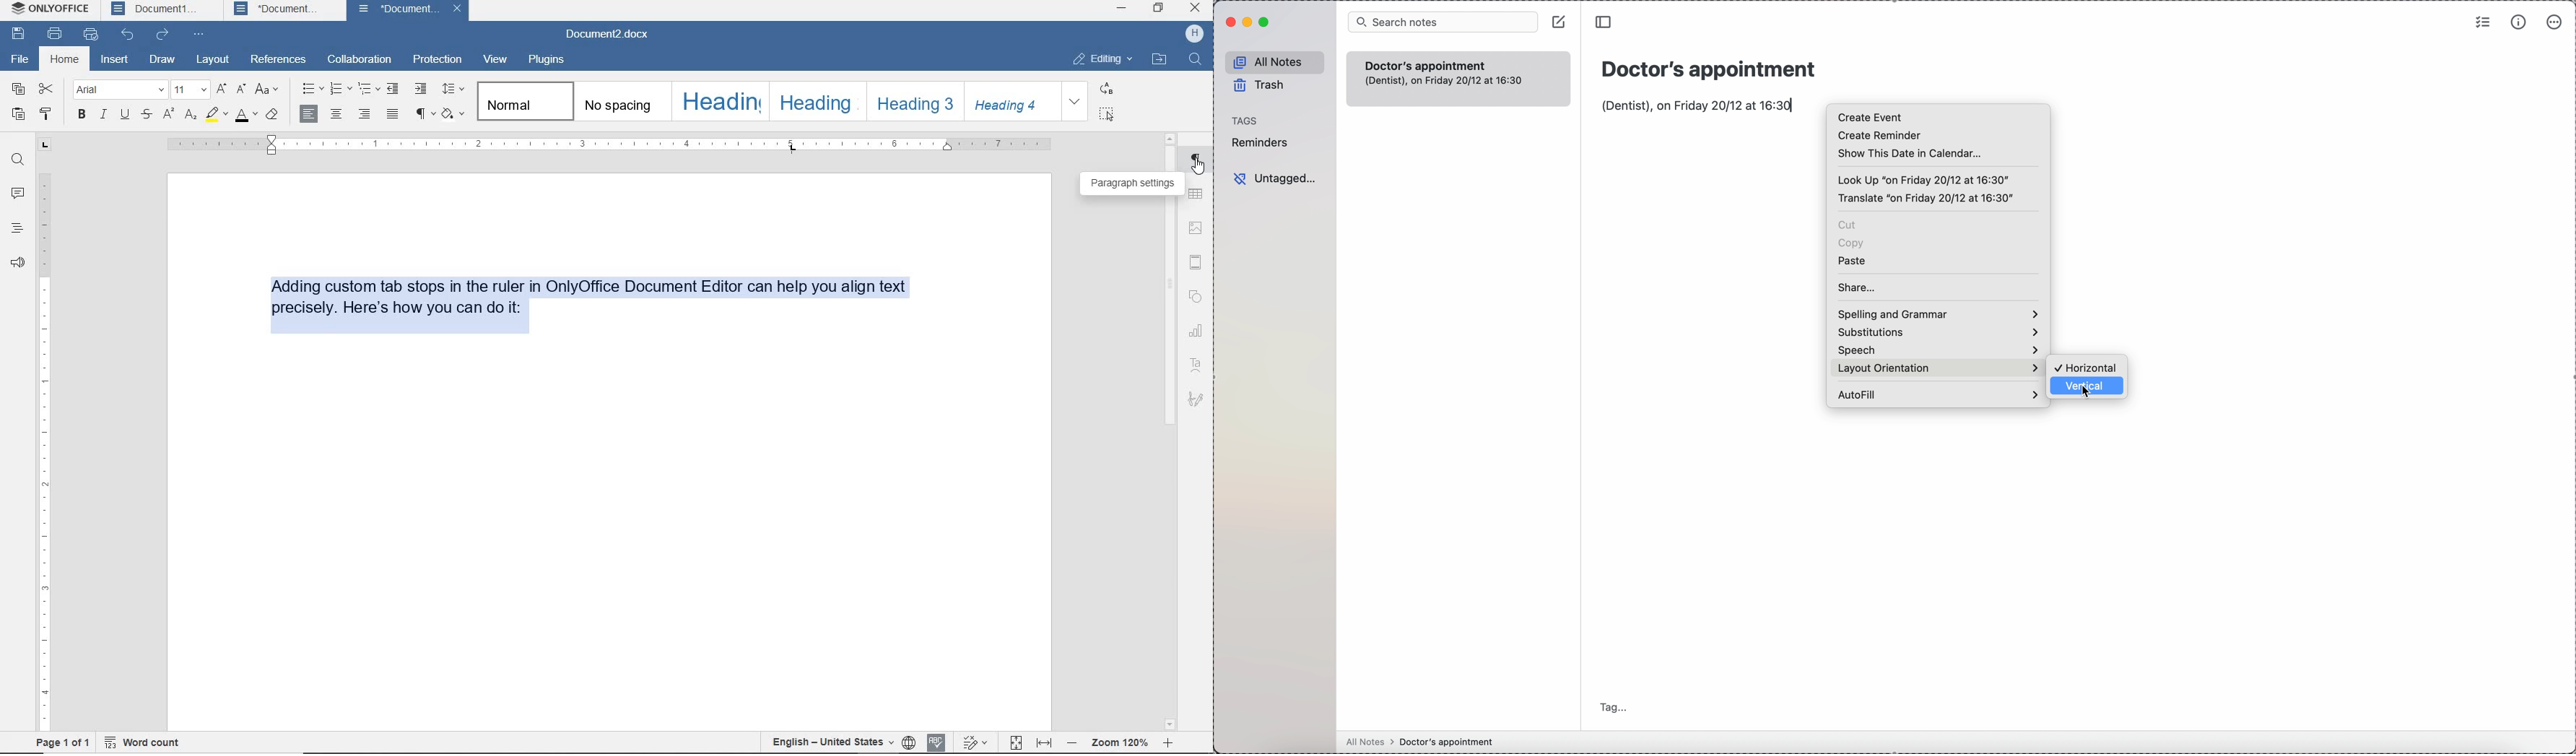 This screenshot has width=2576, height=756. What do you see at coordinates (1133, 183) in the screenshot?
I see `paragraph settings` at bounding box center [1133, 183].